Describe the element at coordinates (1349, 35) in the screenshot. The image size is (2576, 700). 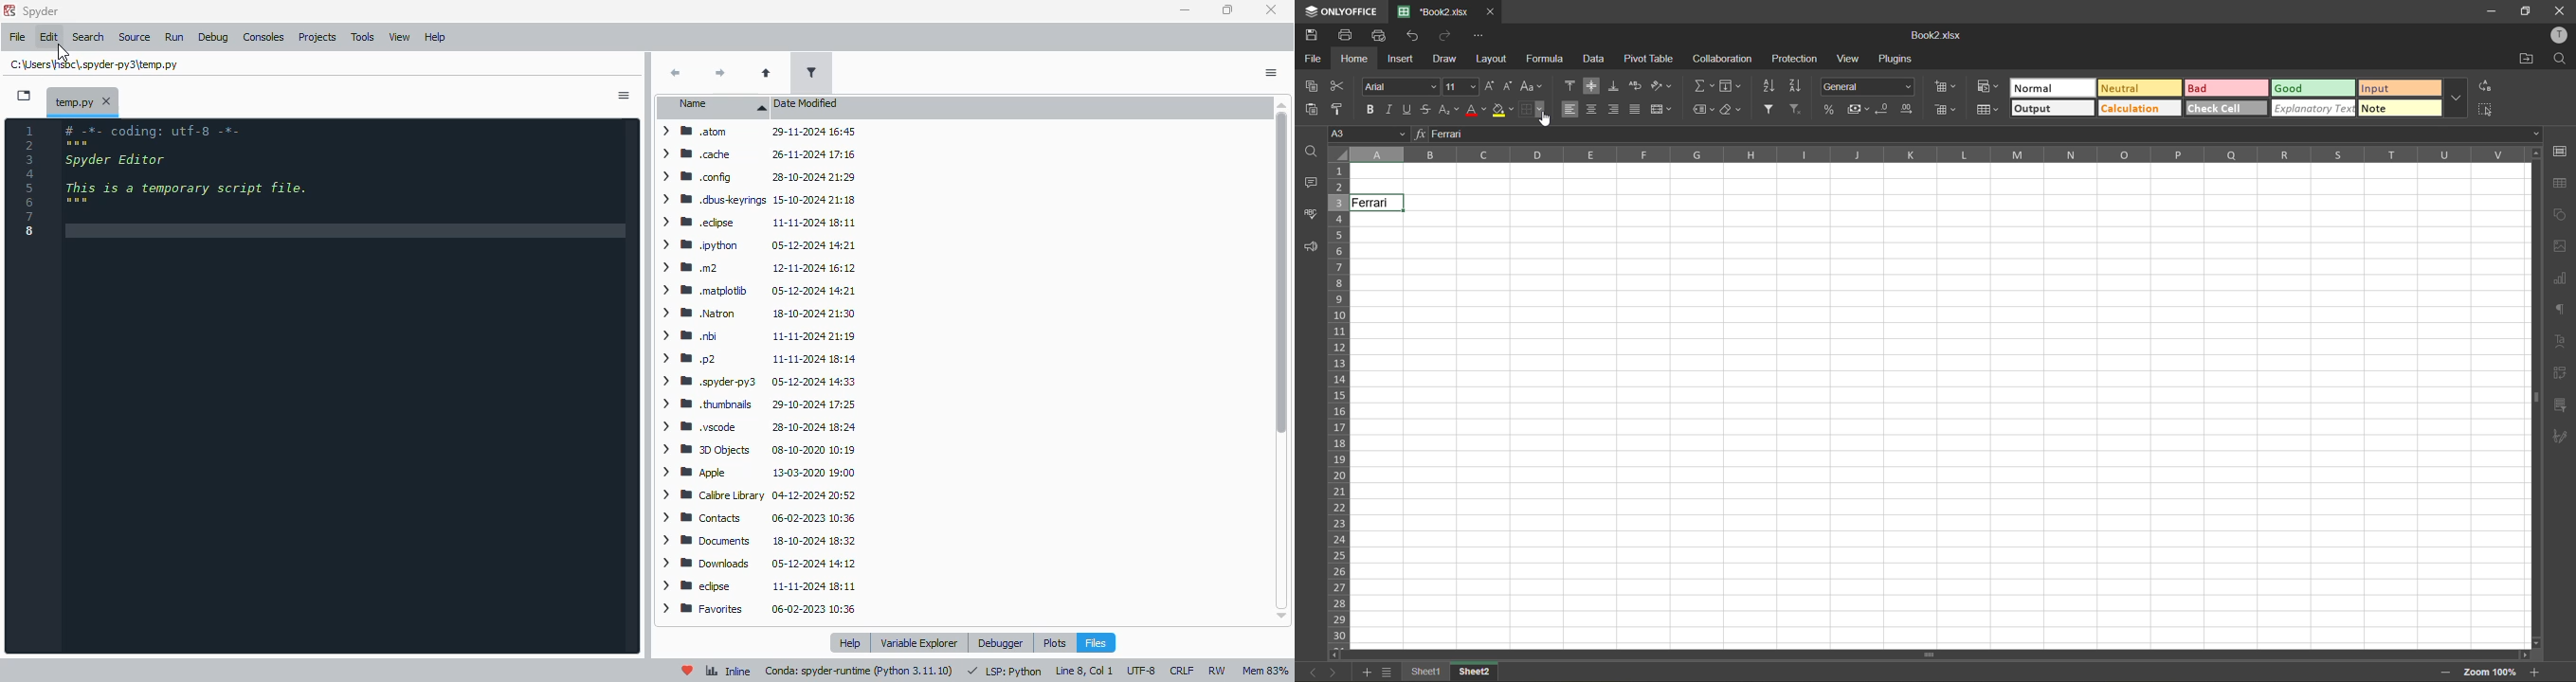
I see `print` at that location.